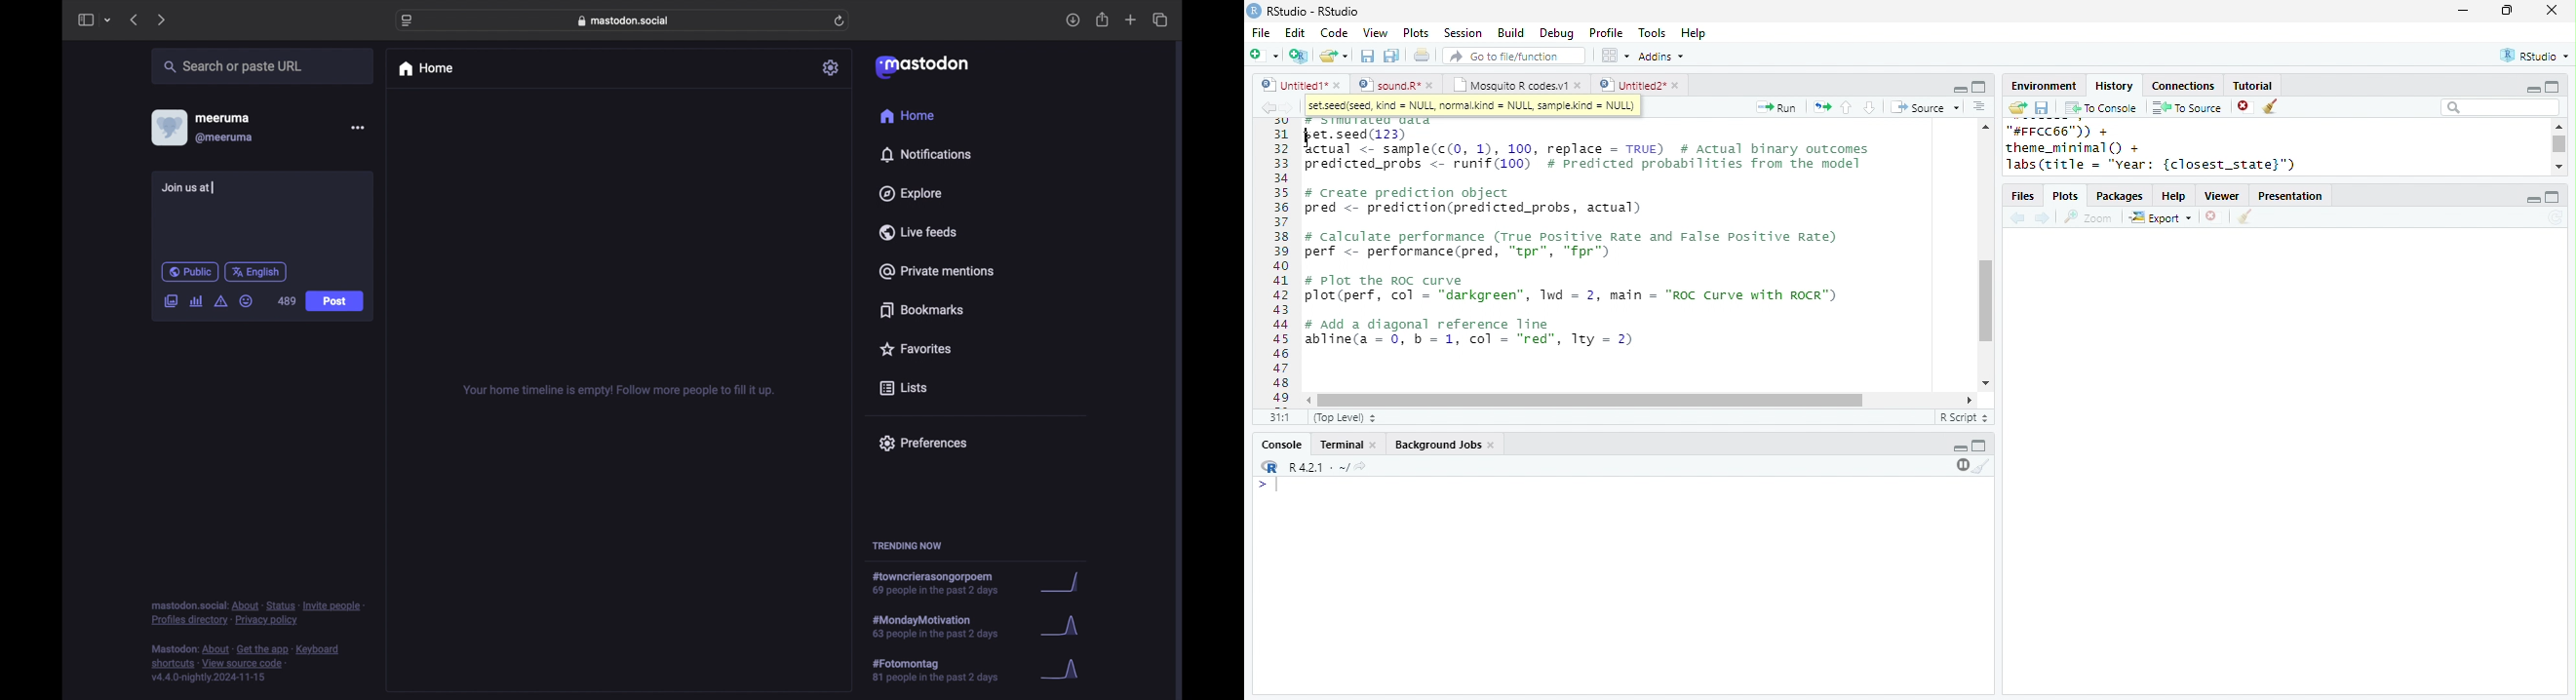 The width and height of the screenshot is (2576, 700). What do you see at coordinates (256, 272) in the screenshot?
I see `english` at bounding box center [256, 272].